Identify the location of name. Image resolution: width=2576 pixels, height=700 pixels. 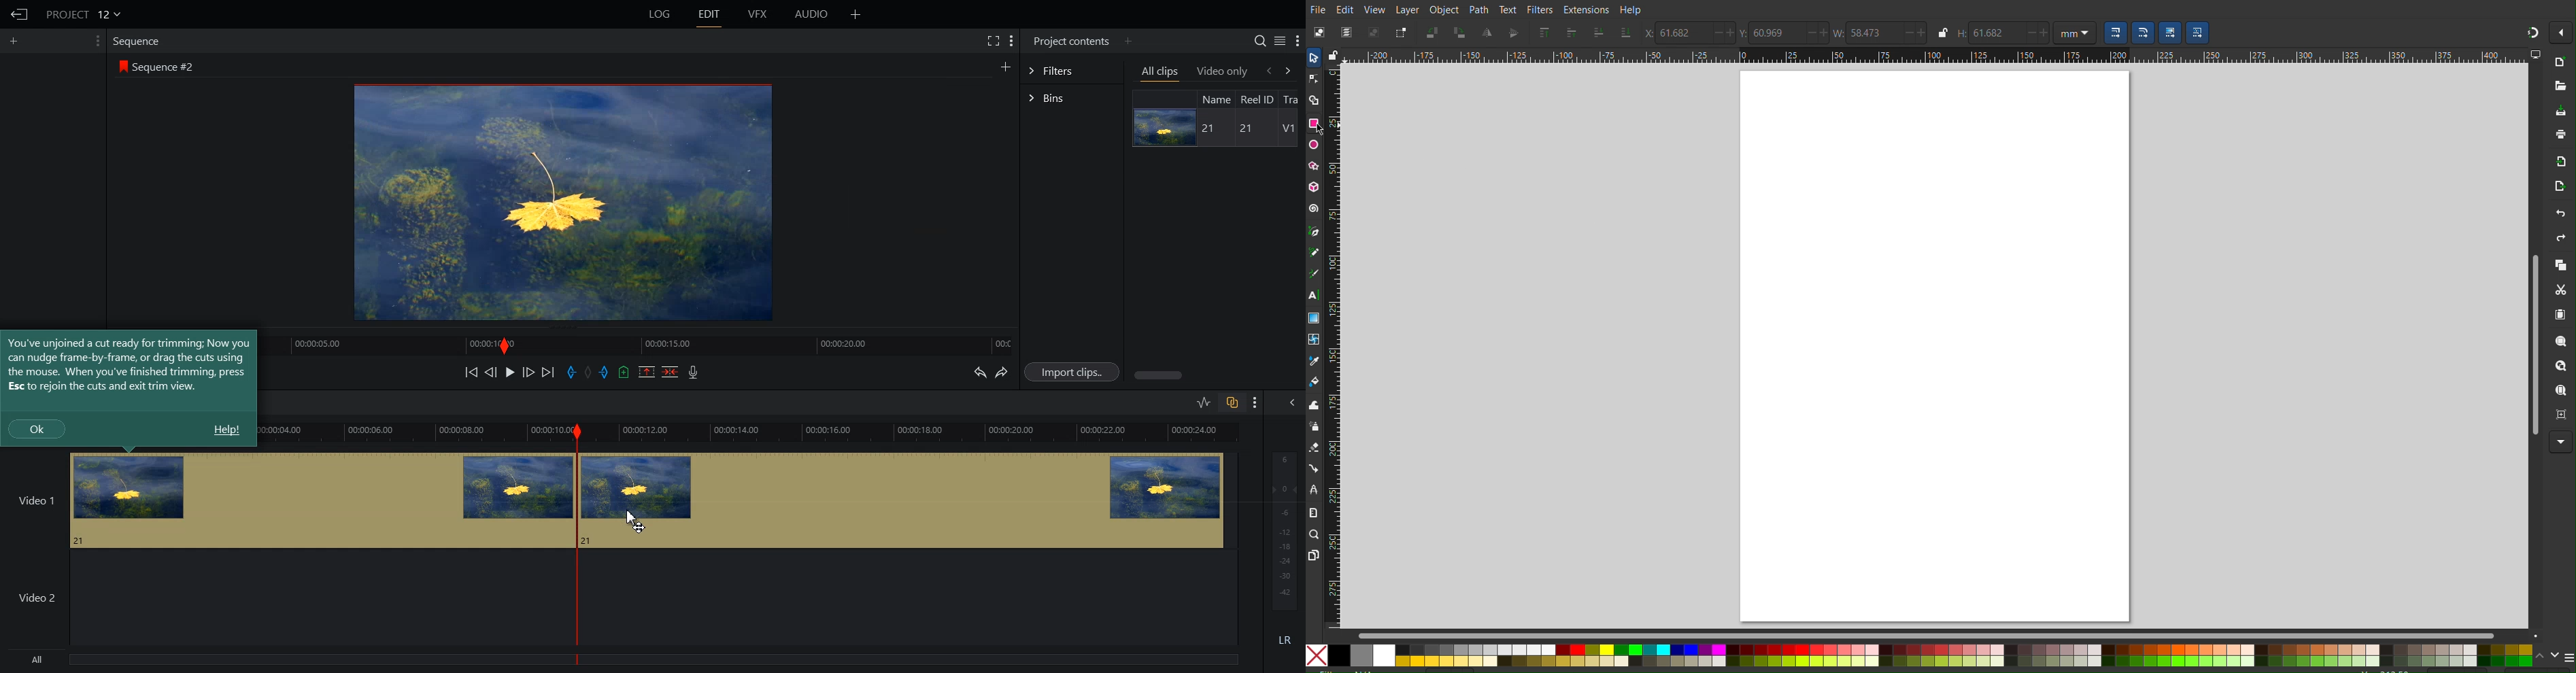
(1215, 99).